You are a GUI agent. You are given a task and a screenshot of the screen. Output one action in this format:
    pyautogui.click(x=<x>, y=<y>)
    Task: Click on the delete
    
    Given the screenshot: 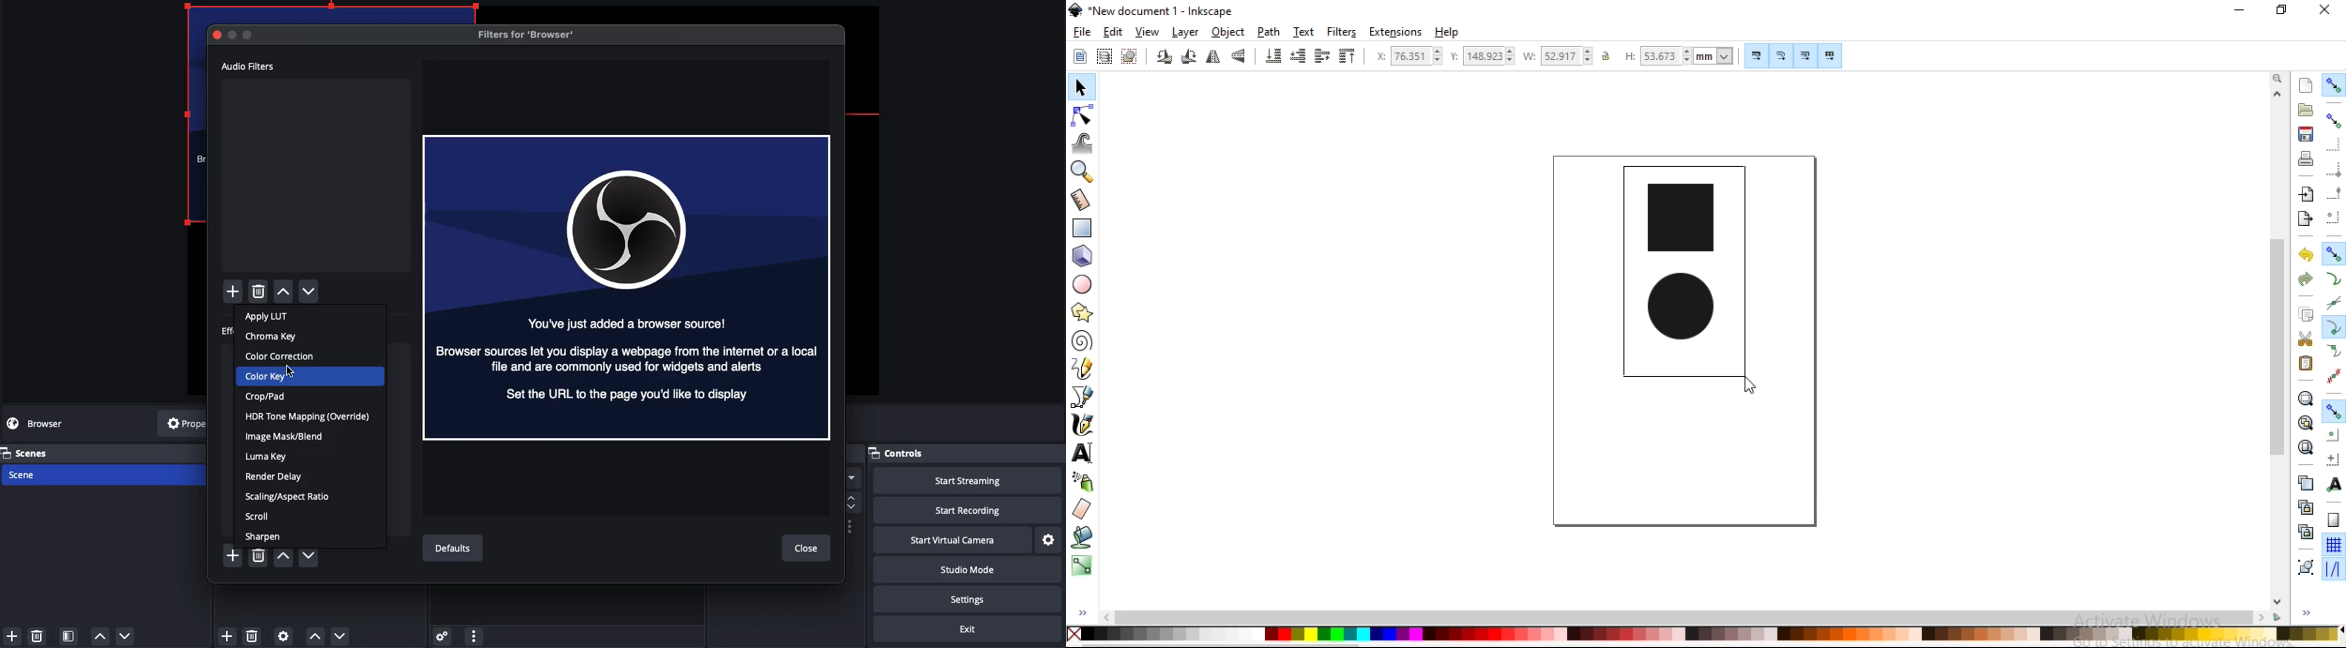 What is the action you would take?
    pyautogui.click(x=257, y=292)
    